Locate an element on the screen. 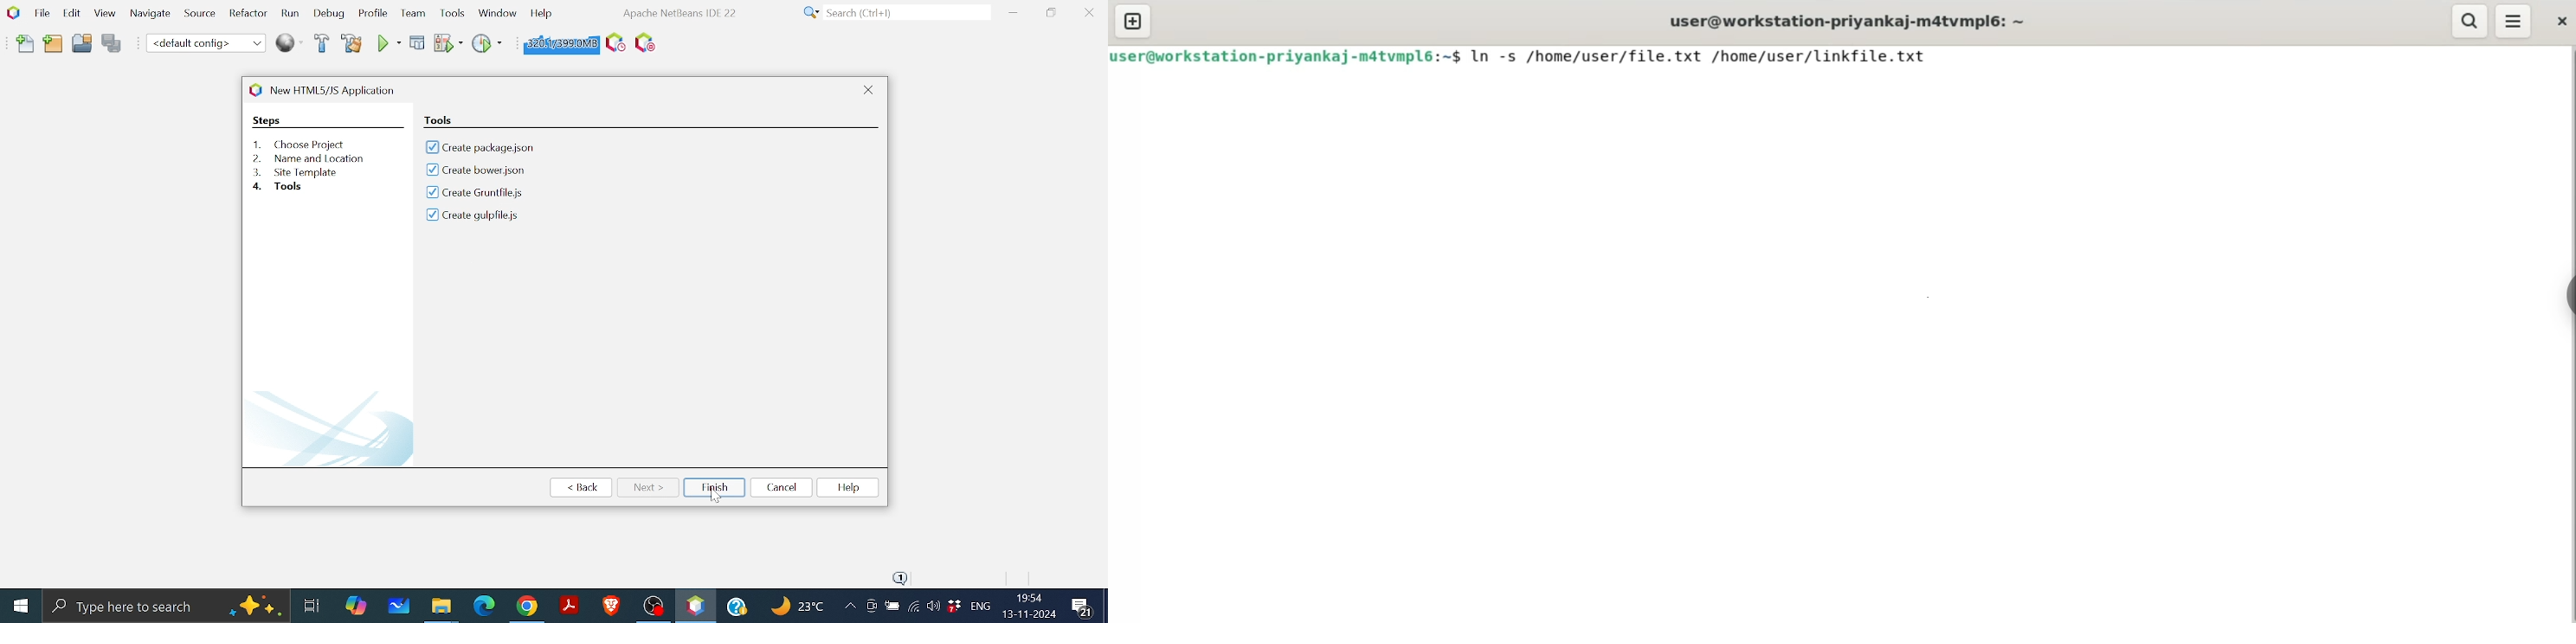 Image resolution: width=2576 pixels, height=644 pixels. Debug is located at coordinates (330, 14).